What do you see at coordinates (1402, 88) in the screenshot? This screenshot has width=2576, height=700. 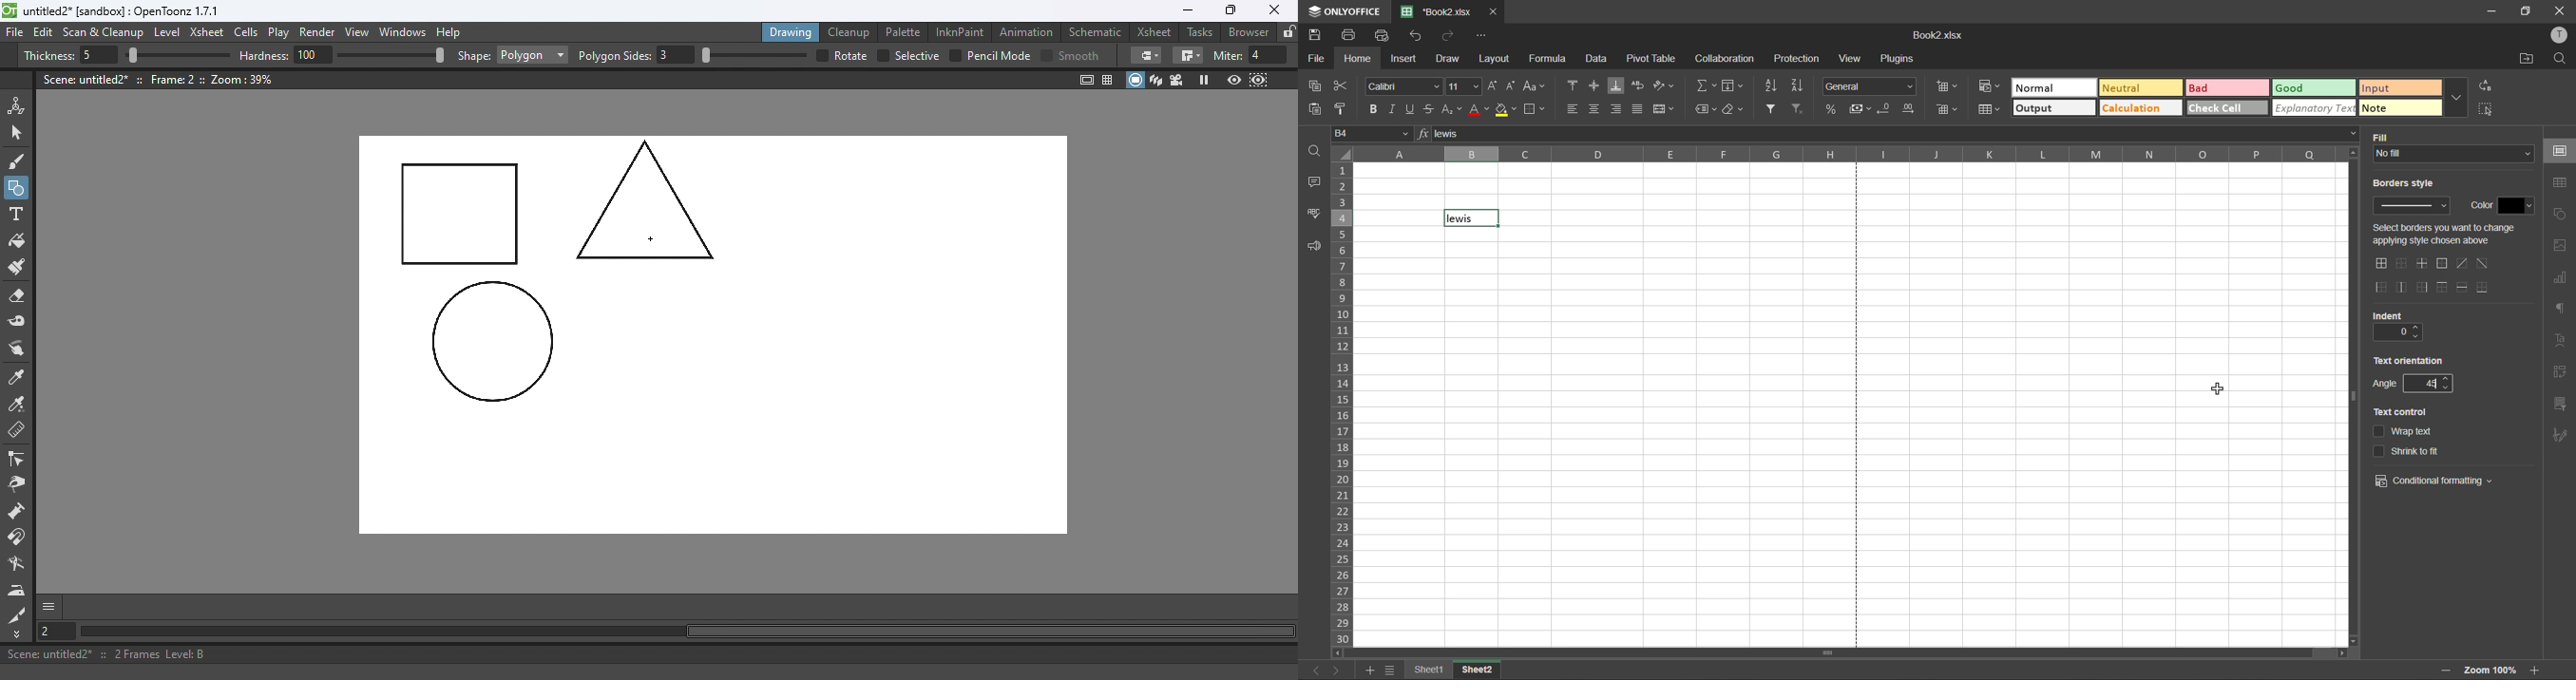 I see `font style` at bounding box center [1402, 88].